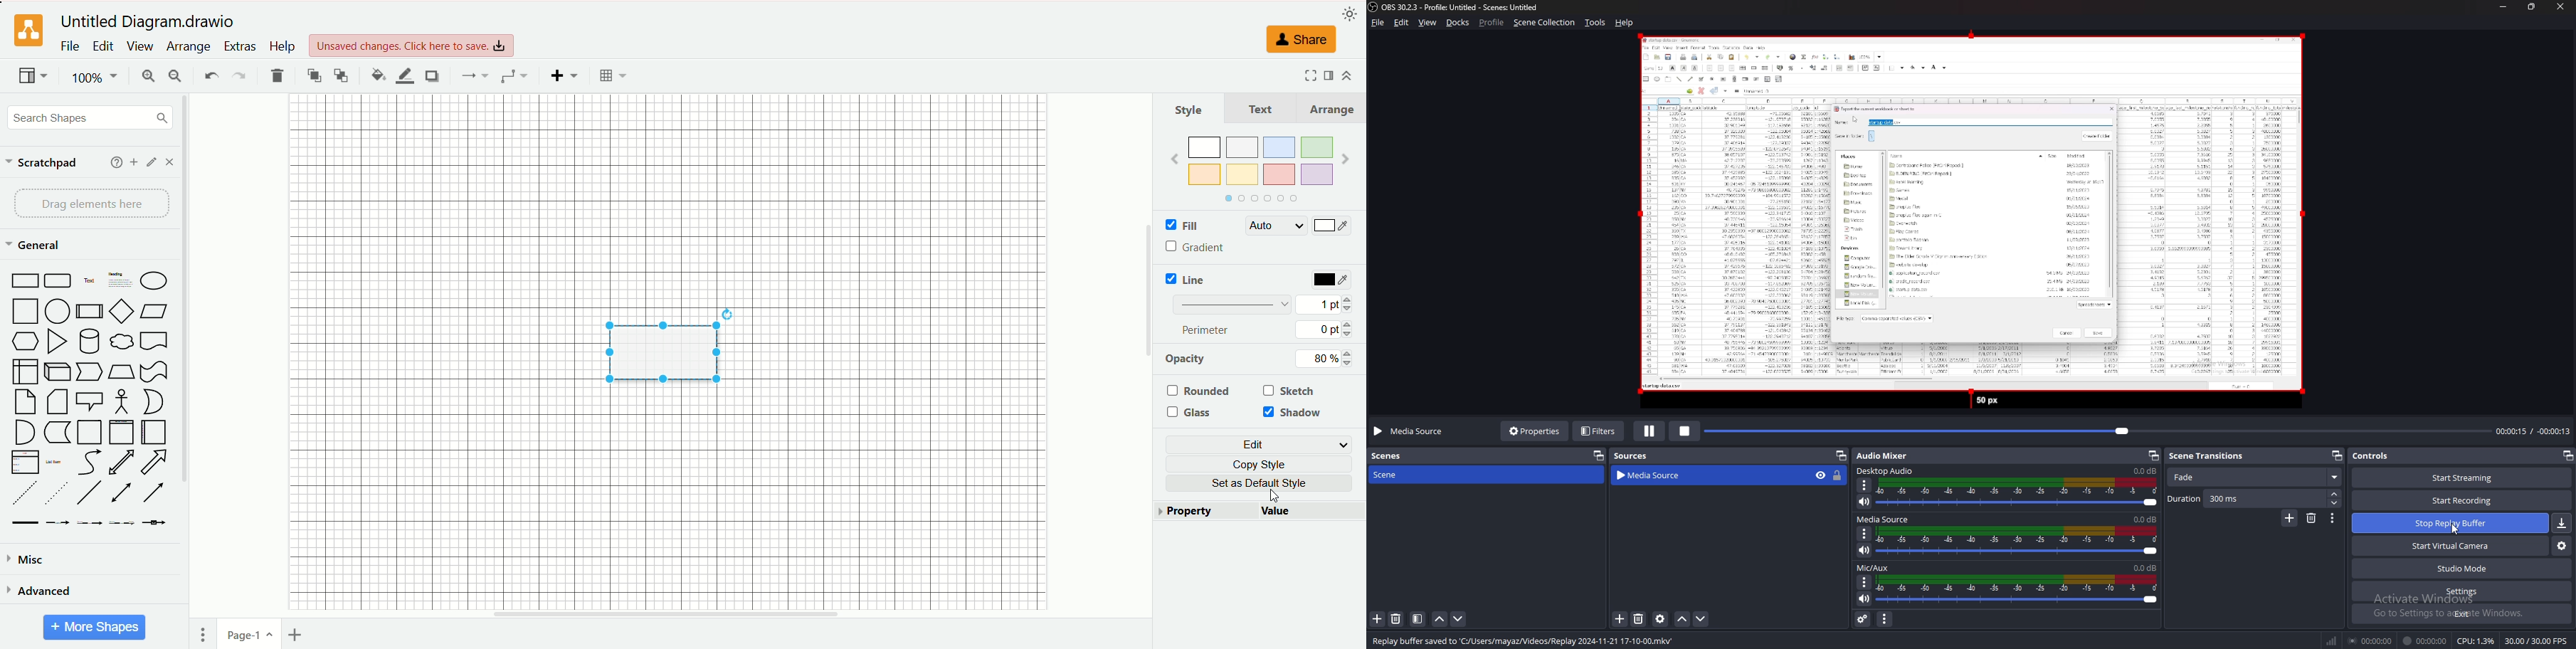  What do you see at coordinates (1297, 39) in the screenshot?
I see `share` at bounding box center [1297, 39].